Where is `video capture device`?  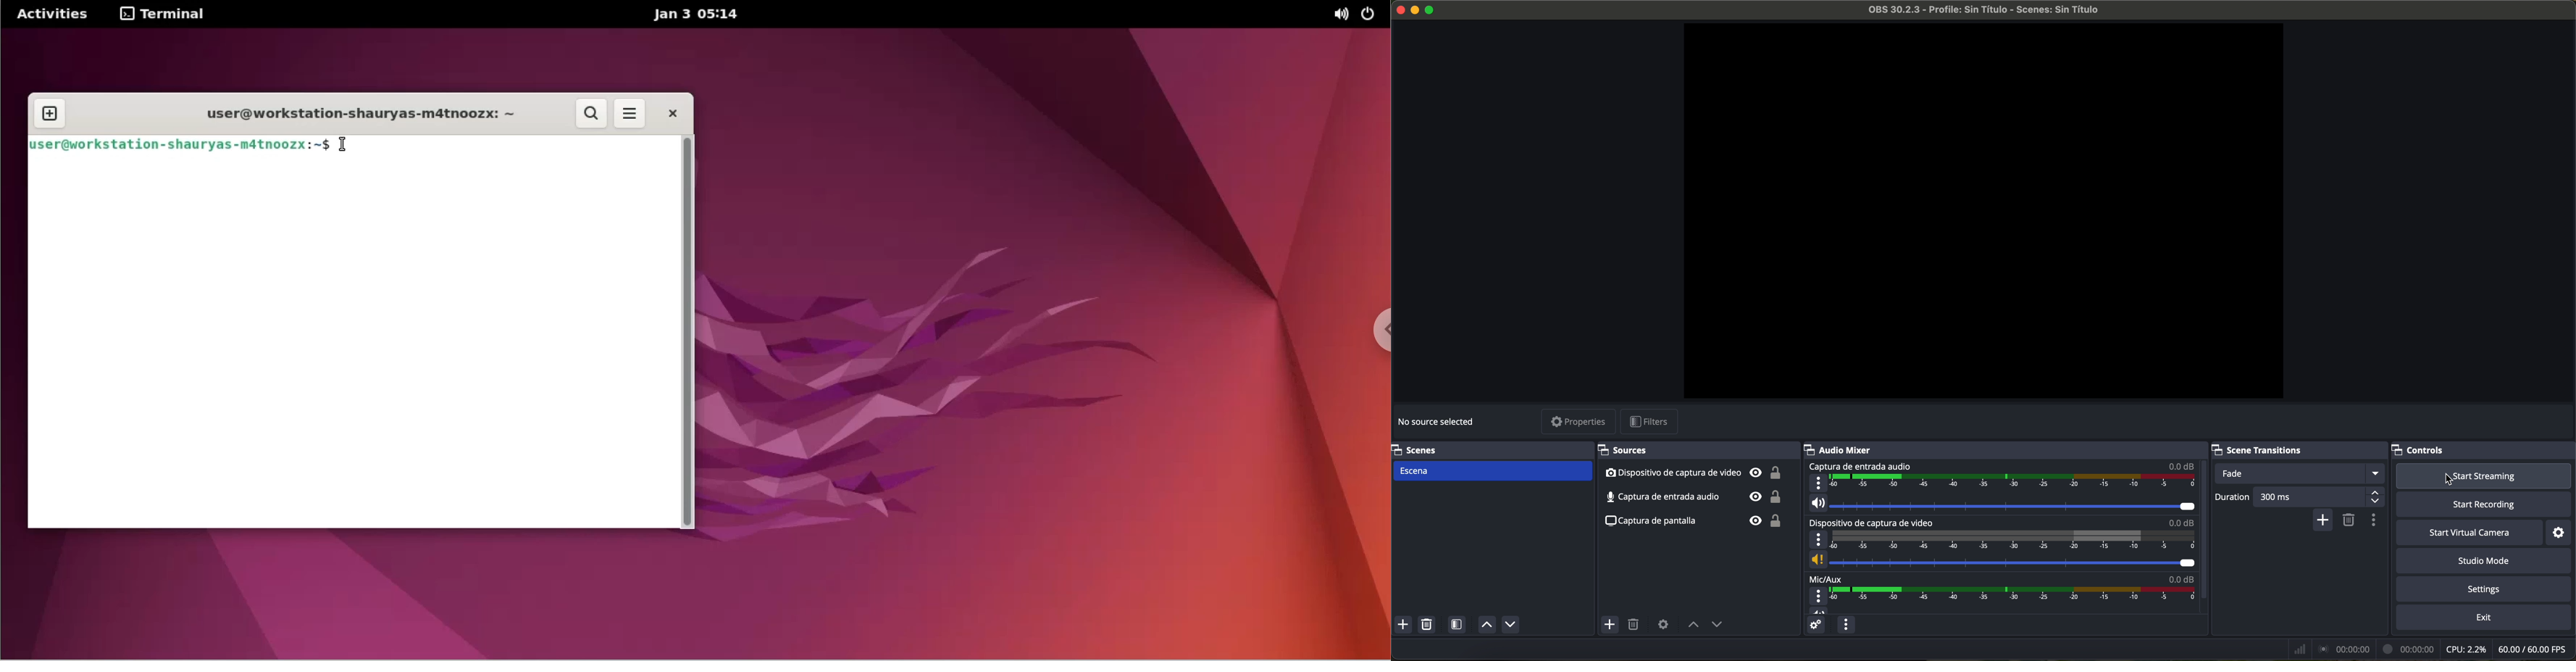
video capture device is located at coordinates (1694, 472).